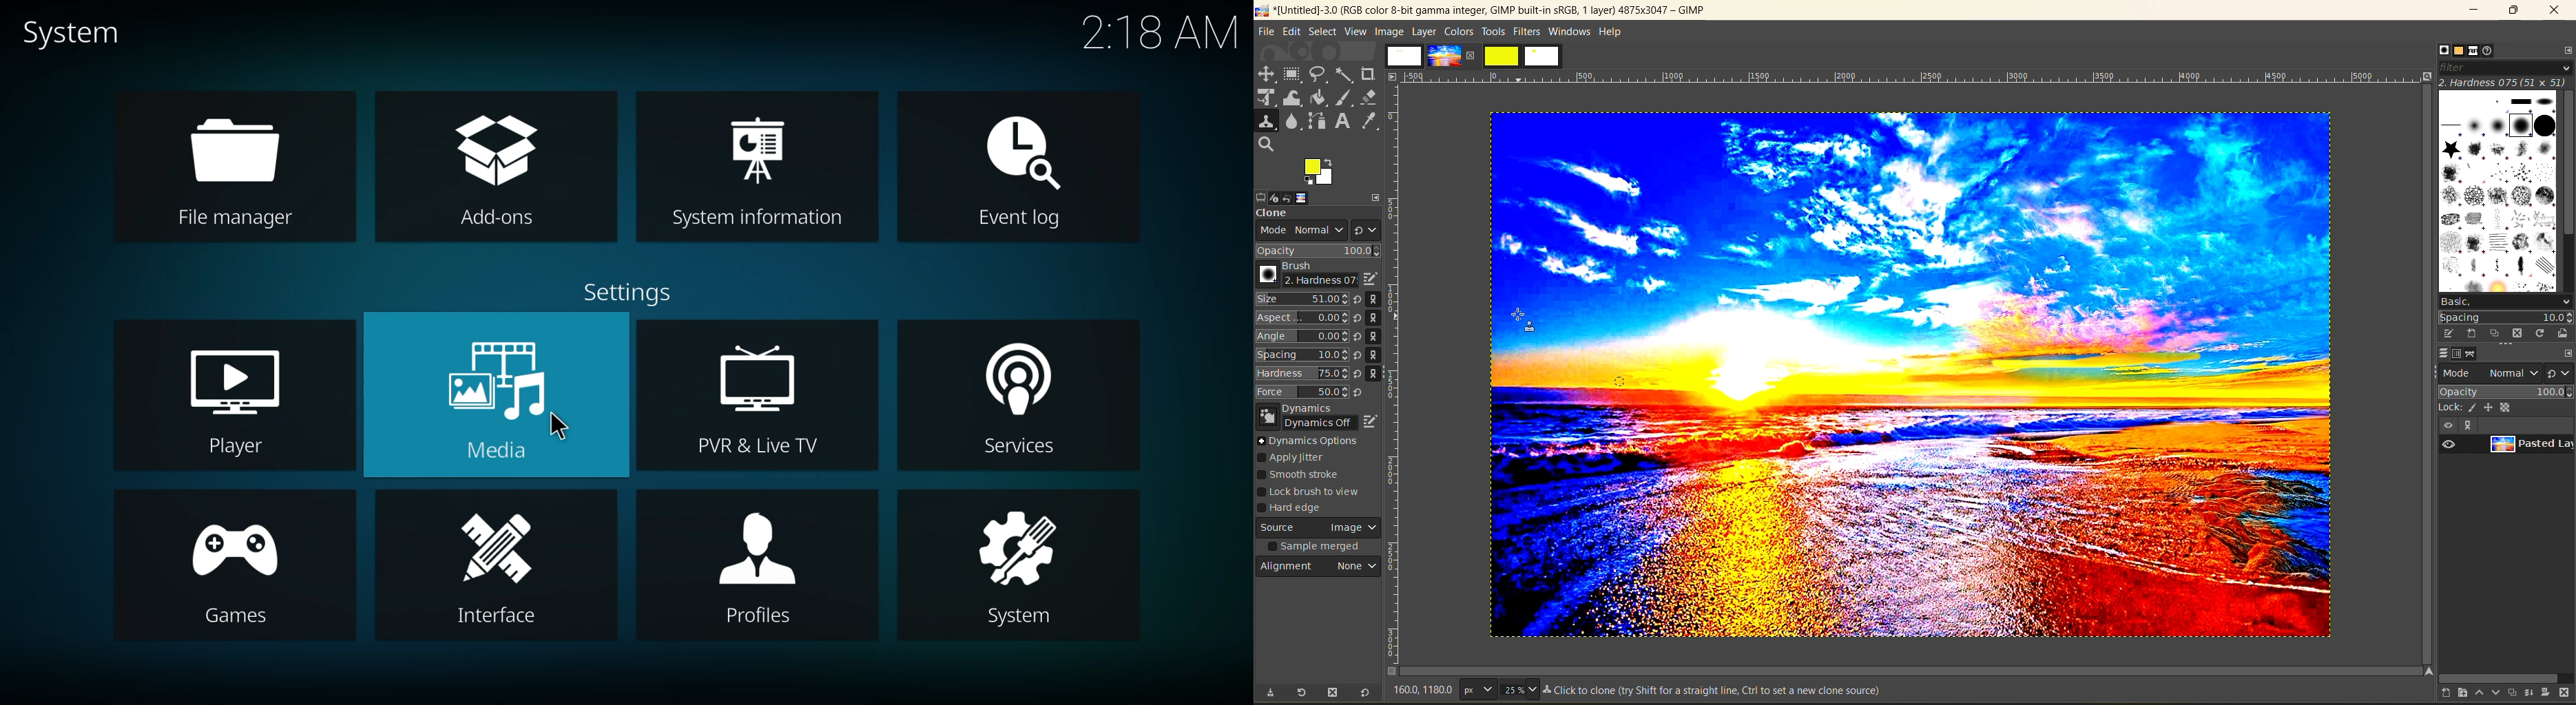 This screenshot has height=728, width=2576. Describe the element at coordinates (1345, 74) in the screenshot. I see `fuzzy text` at that location.